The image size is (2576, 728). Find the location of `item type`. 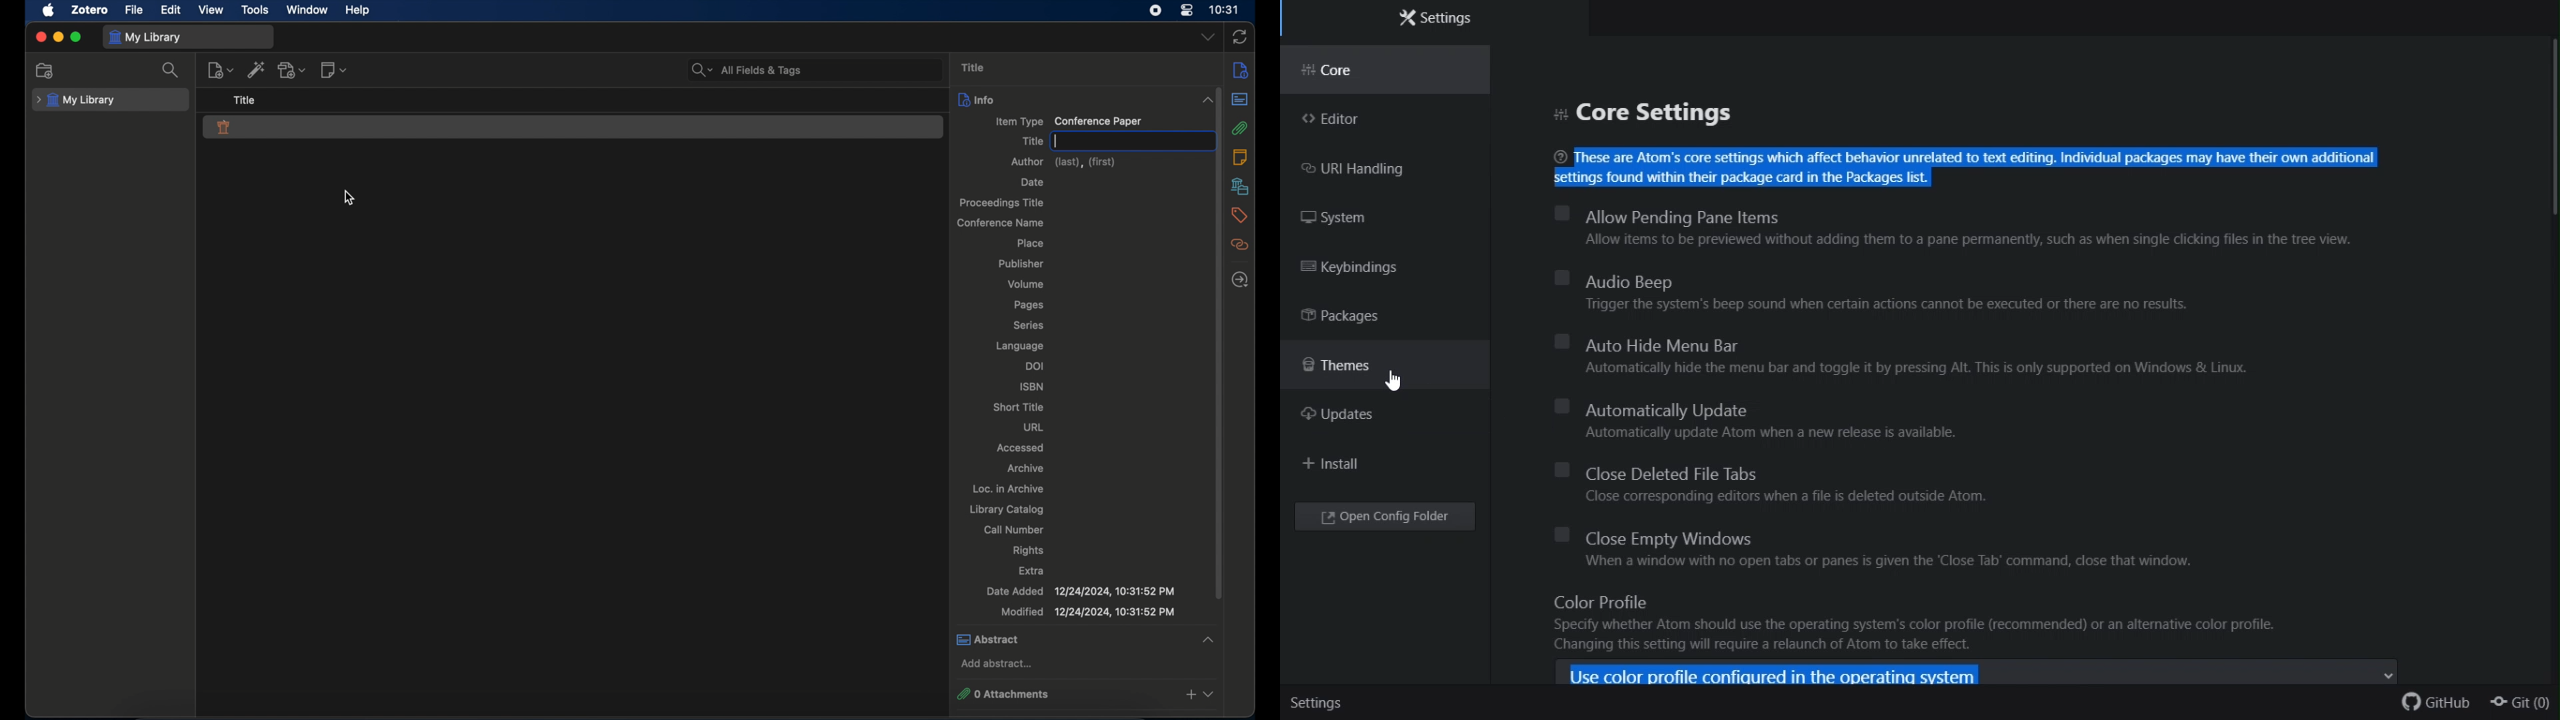

item type is located at coordinates (1068, 122).